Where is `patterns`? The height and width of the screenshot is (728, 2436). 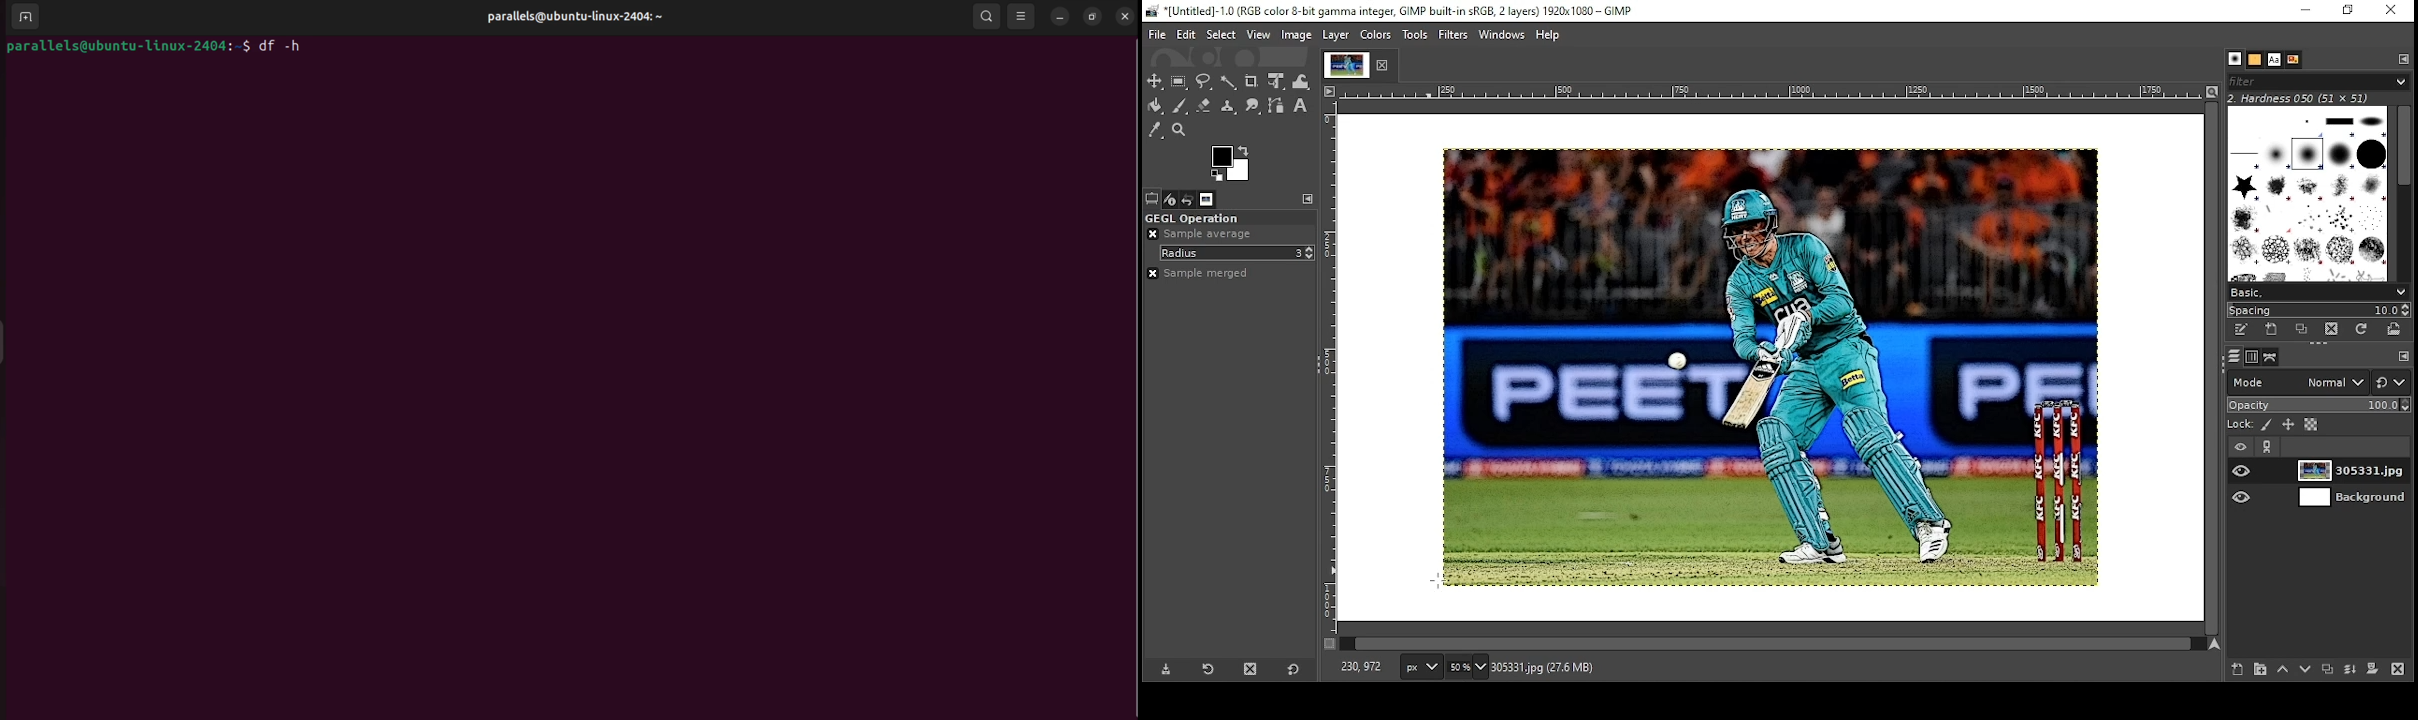
patterns is located at coordinates (2256, 60).